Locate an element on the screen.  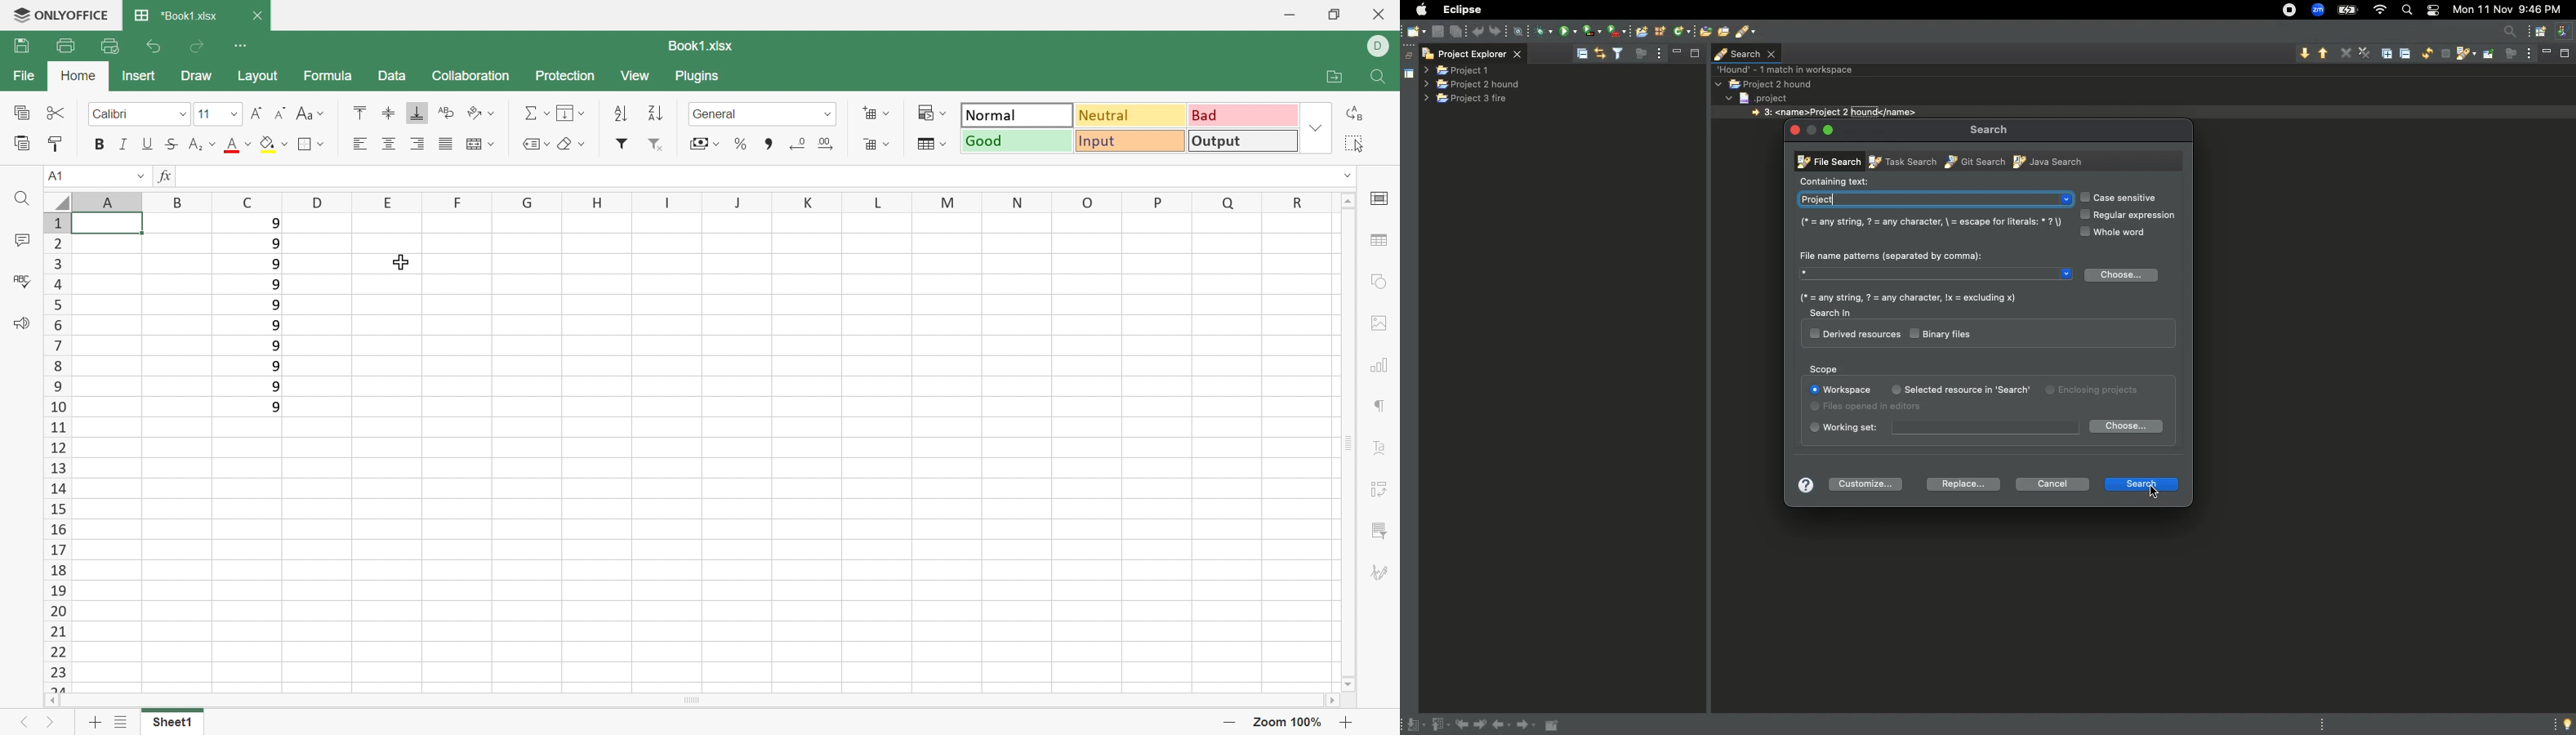
Ascending order is located at coordinates (621, 114).